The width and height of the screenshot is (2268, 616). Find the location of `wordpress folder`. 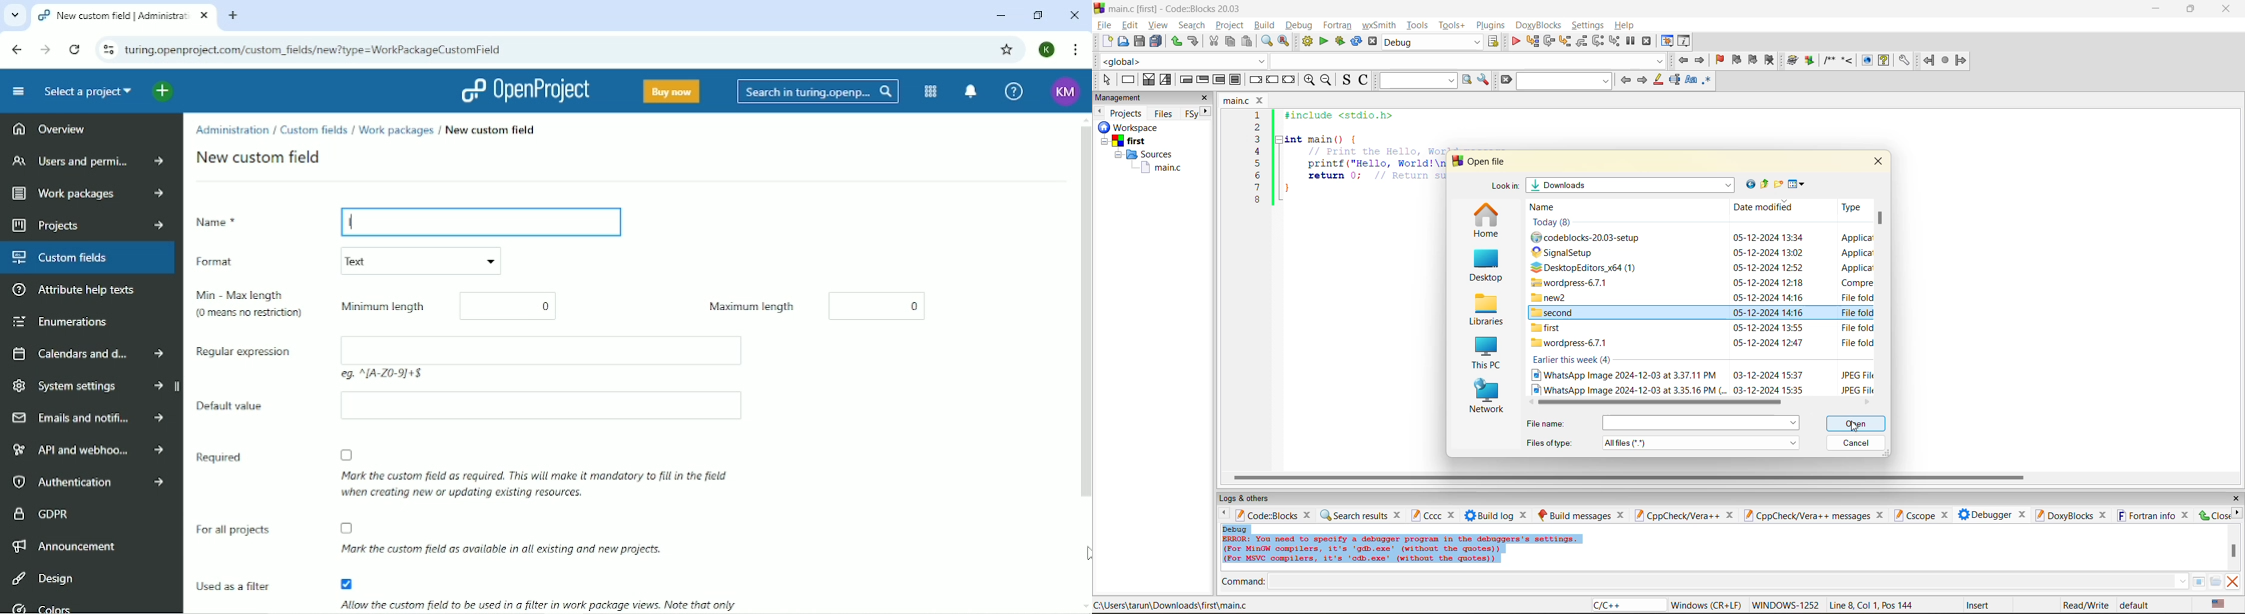

wordpress folder is located at coordinates (1575, 282).